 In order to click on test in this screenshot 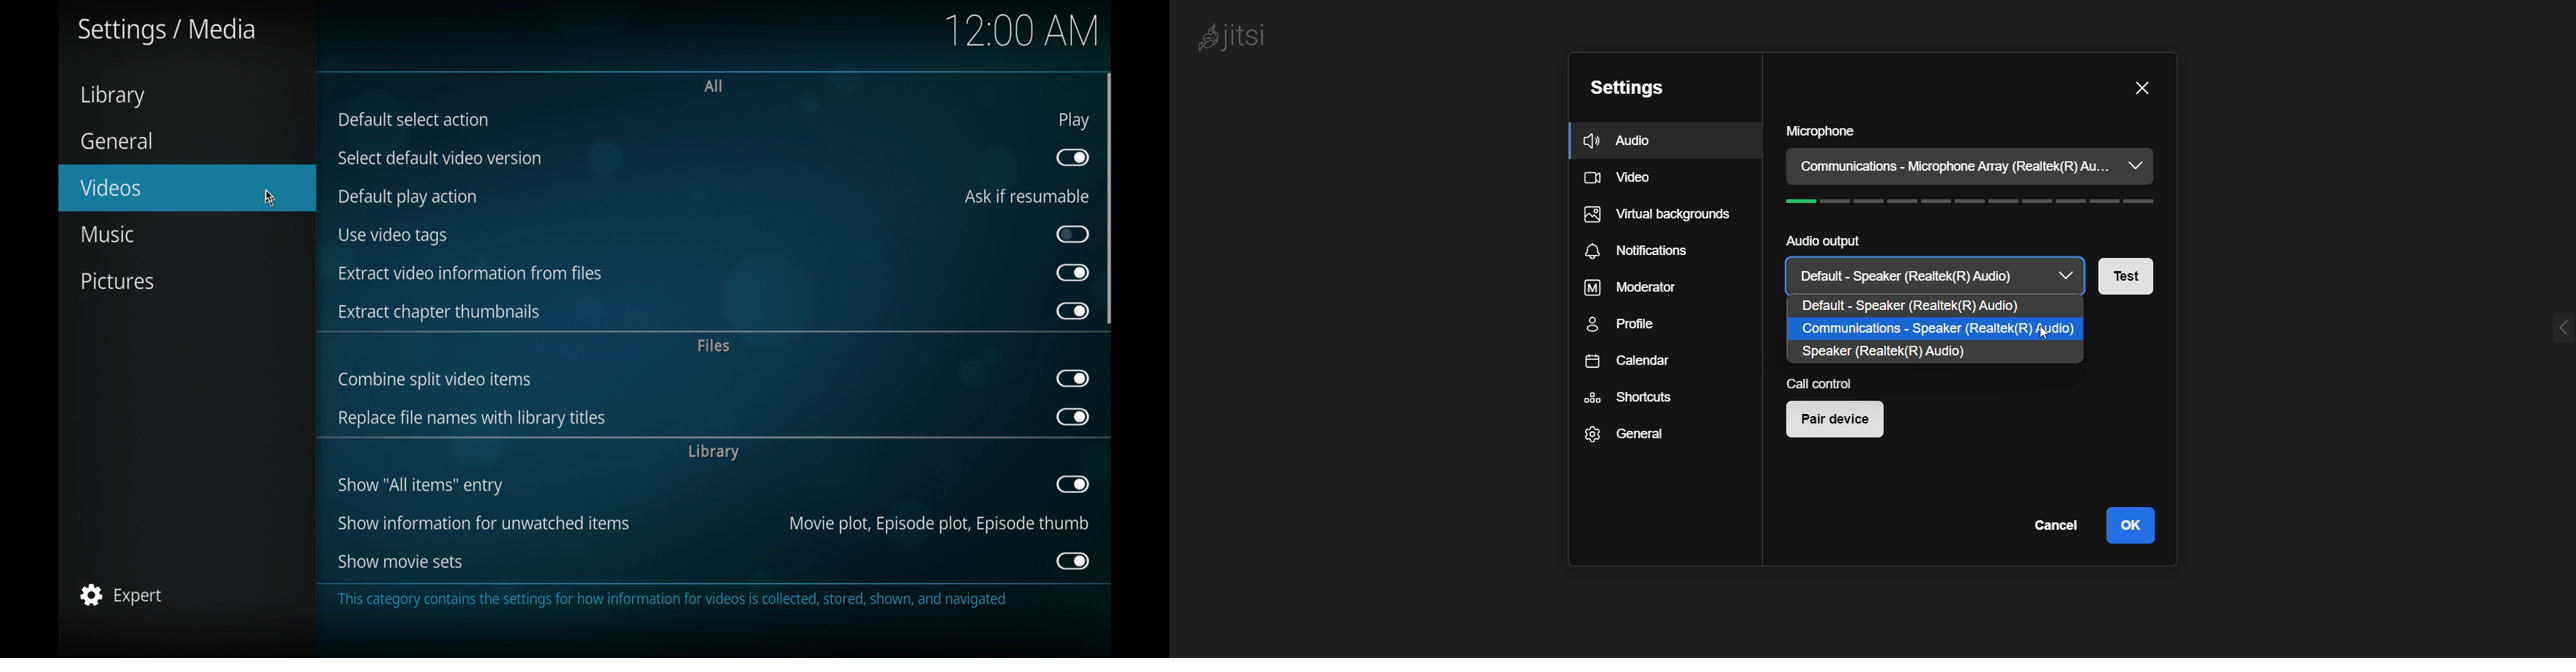, I will do `click(2136, 276)`.